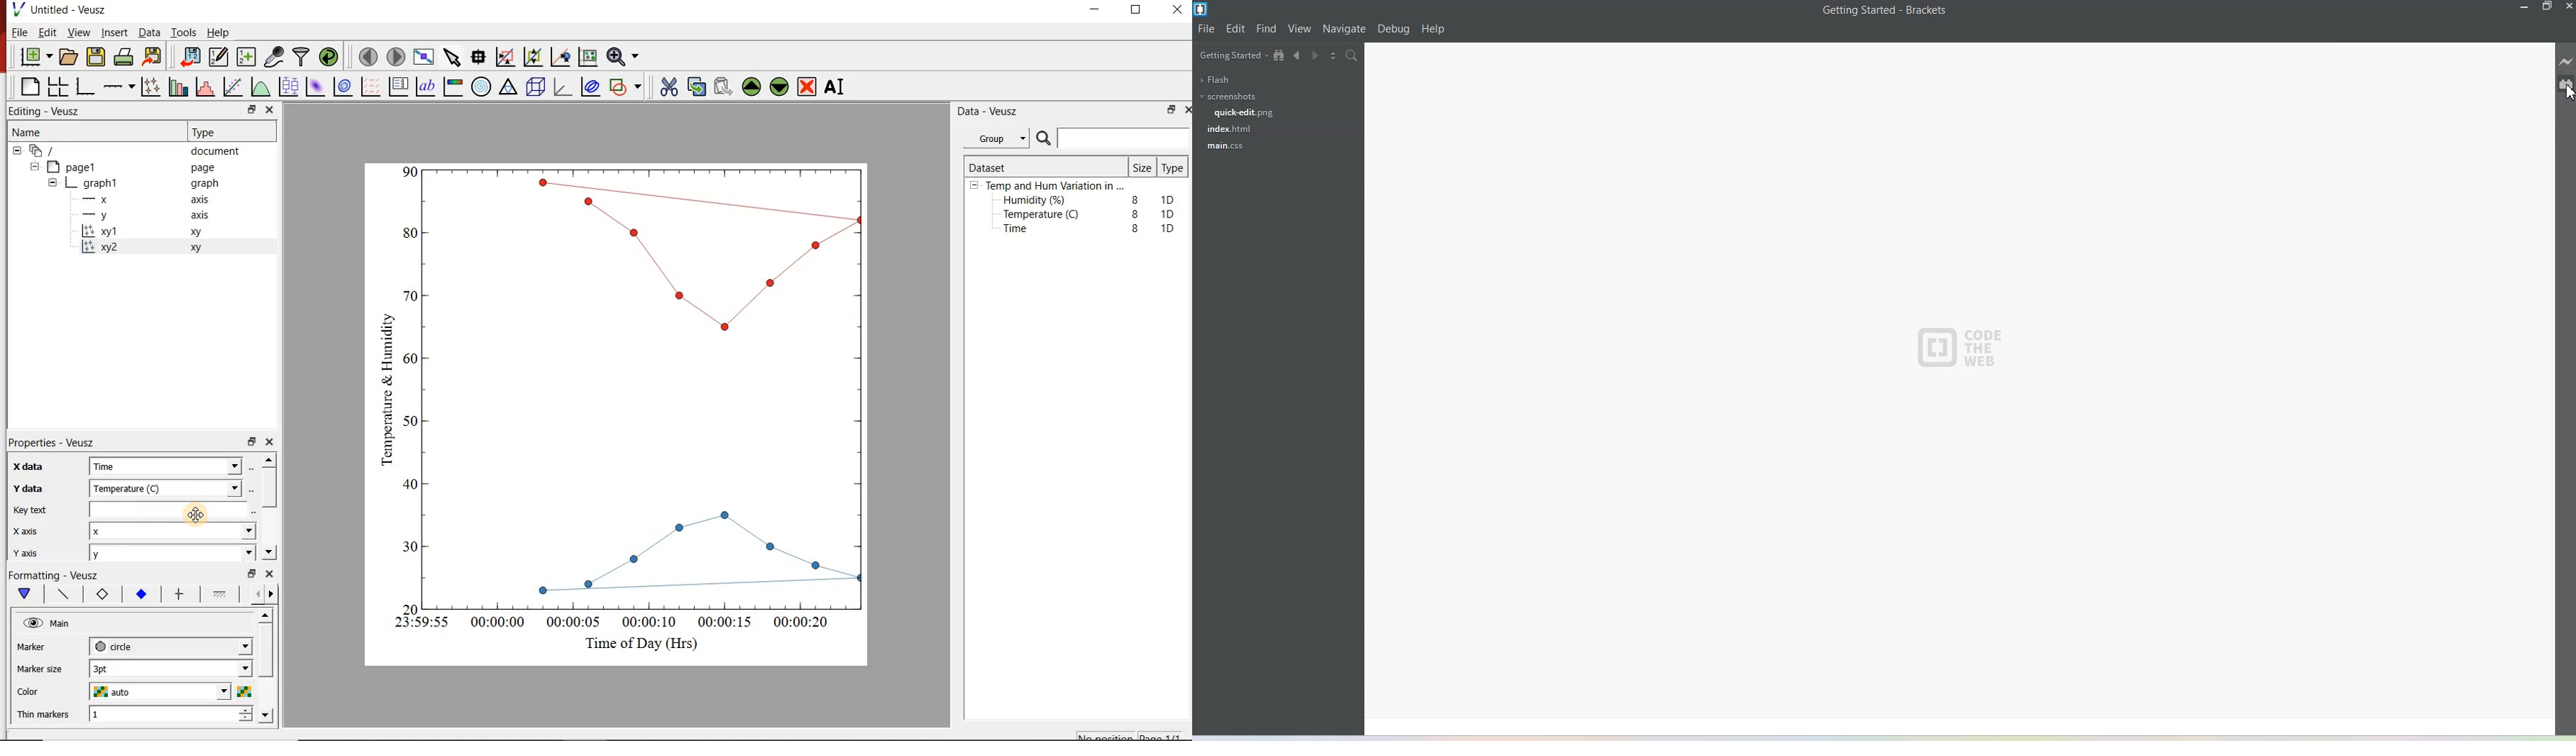  What do you see at coordinates (34, 530) in the screenshot?
I see `x axis` at bounding box center [34, 530].